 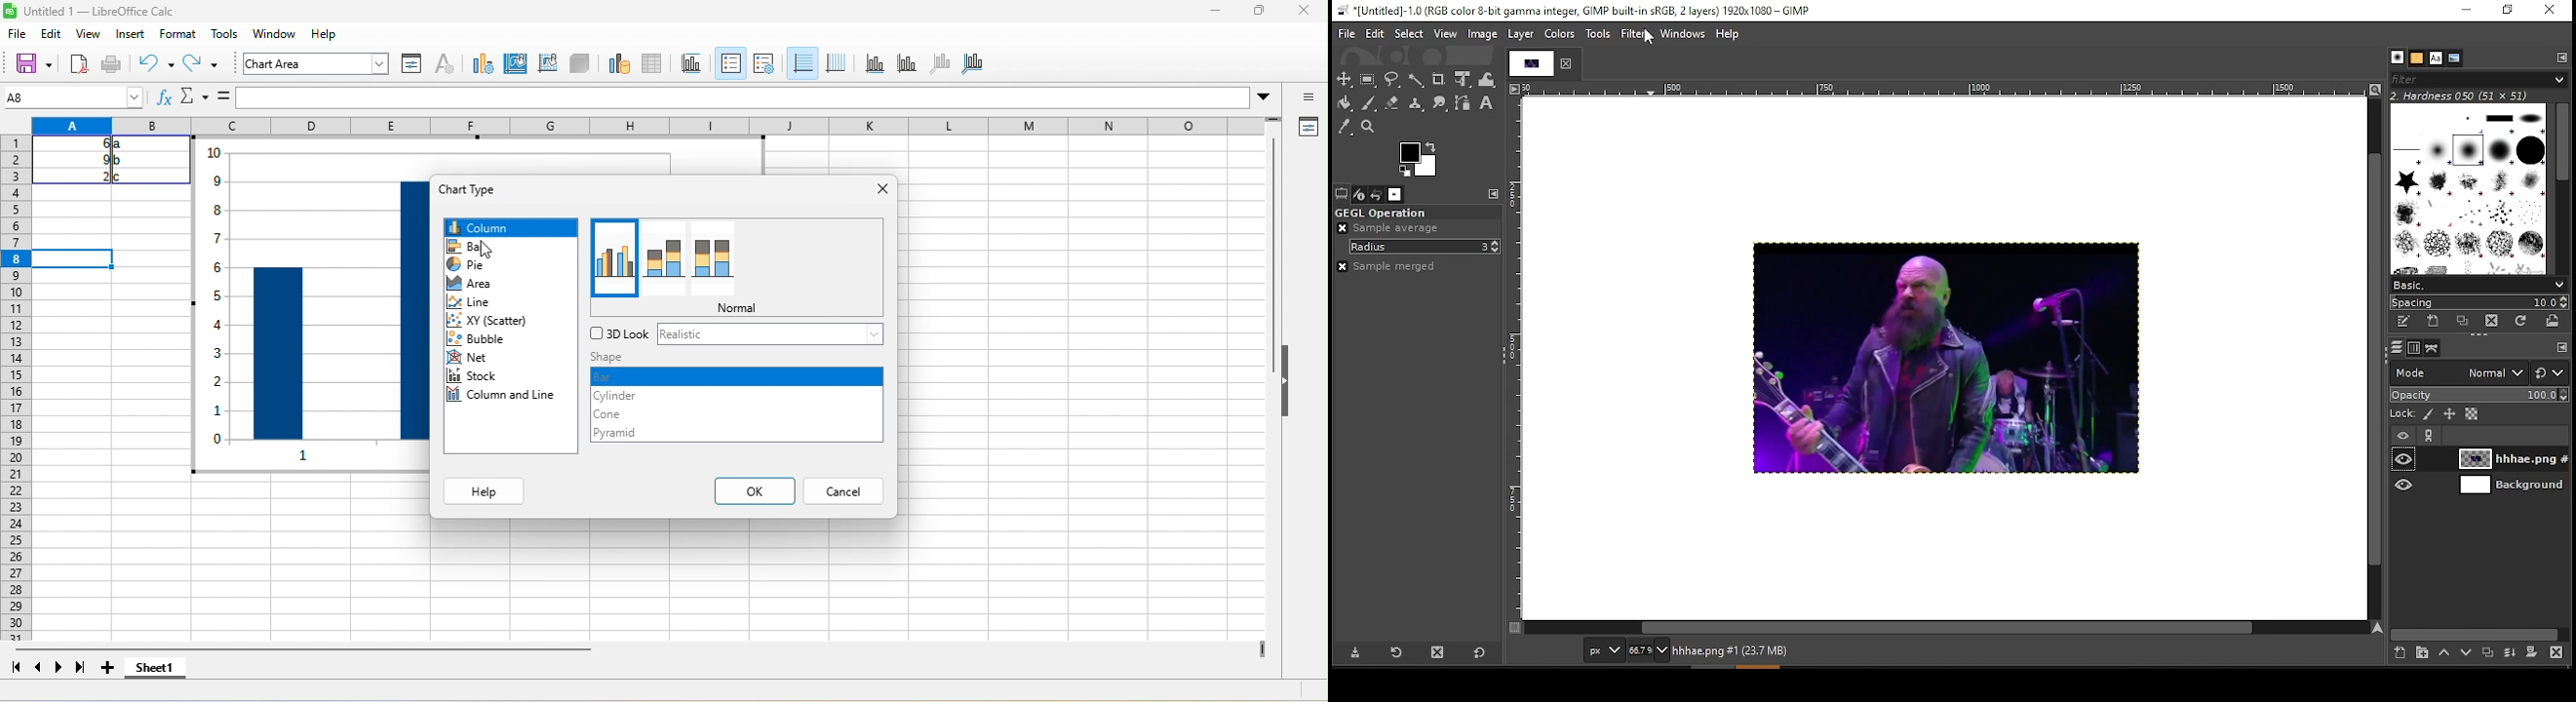 What do you see at coordinates (1271, 286) in the screenshot?
I see `vertical scroll bar` at bounding box center [1271, 286].